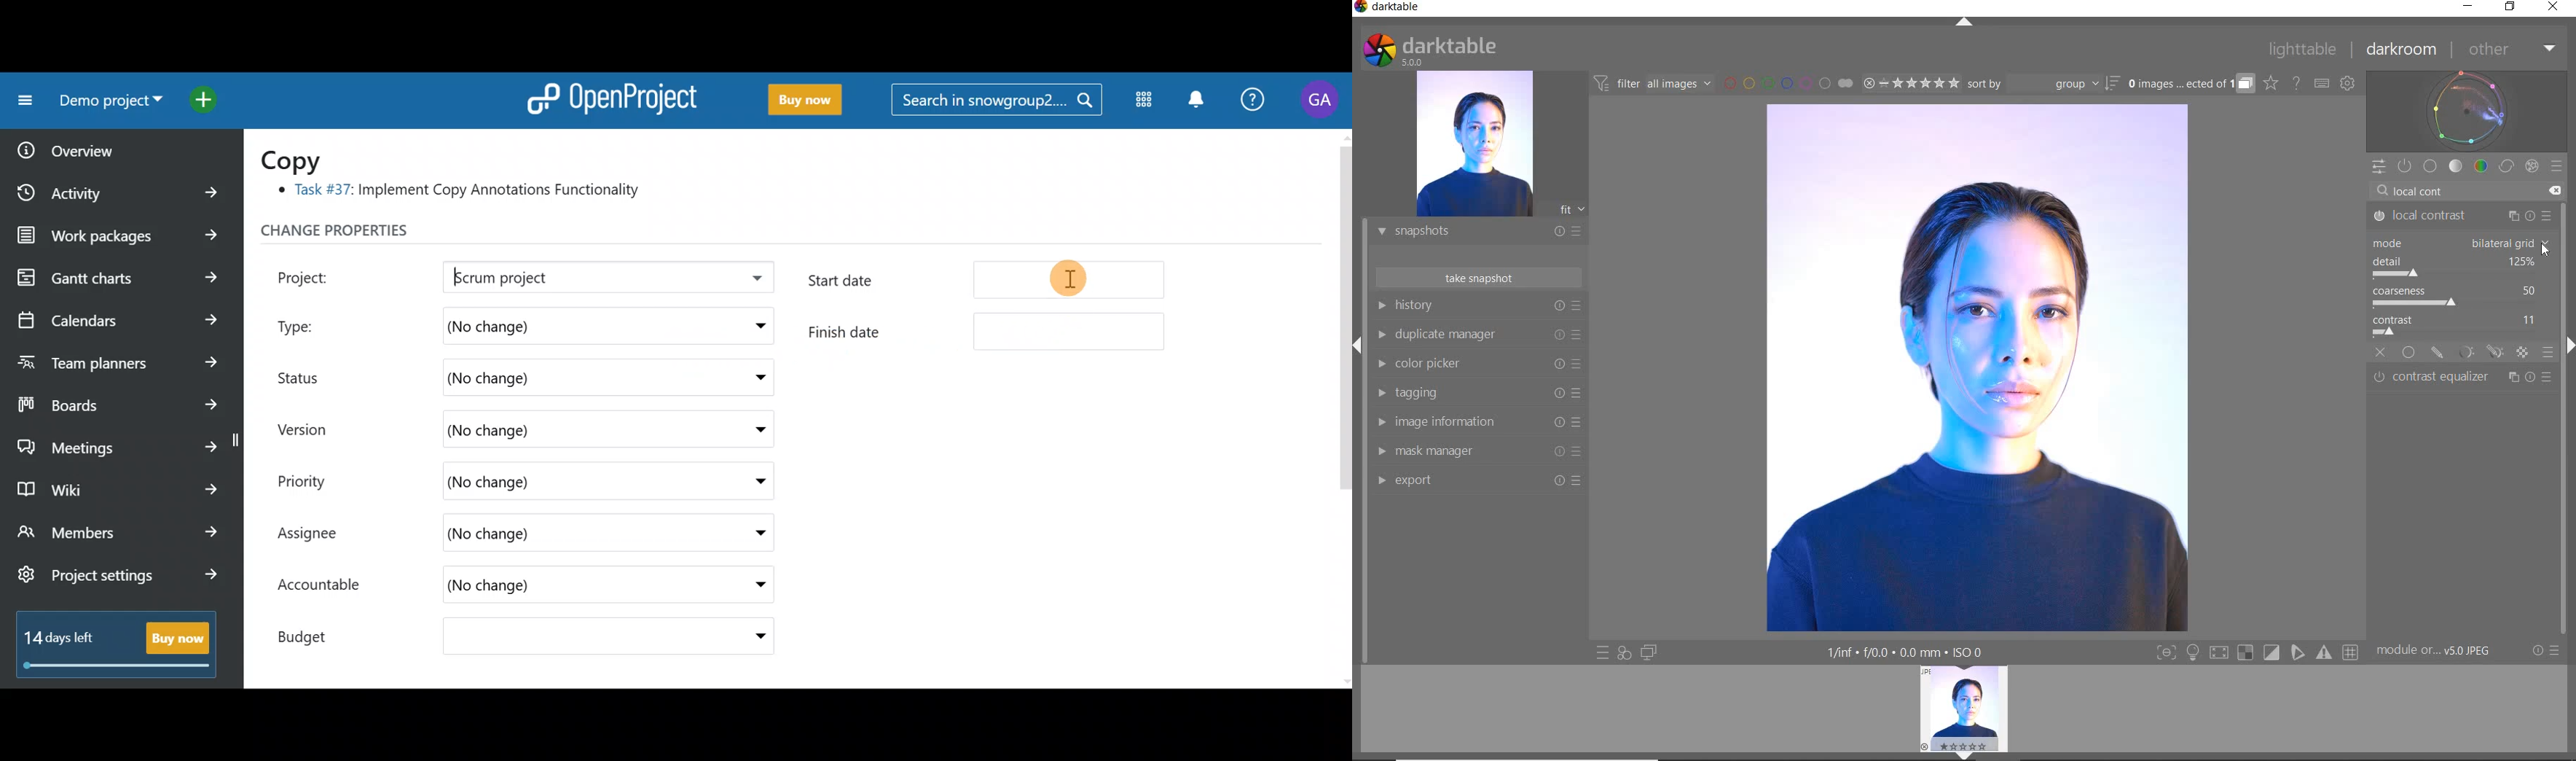 Image resolution: width=2576 pixels, height=784 pixels. I want to click on contrast, so click(2460, 327).